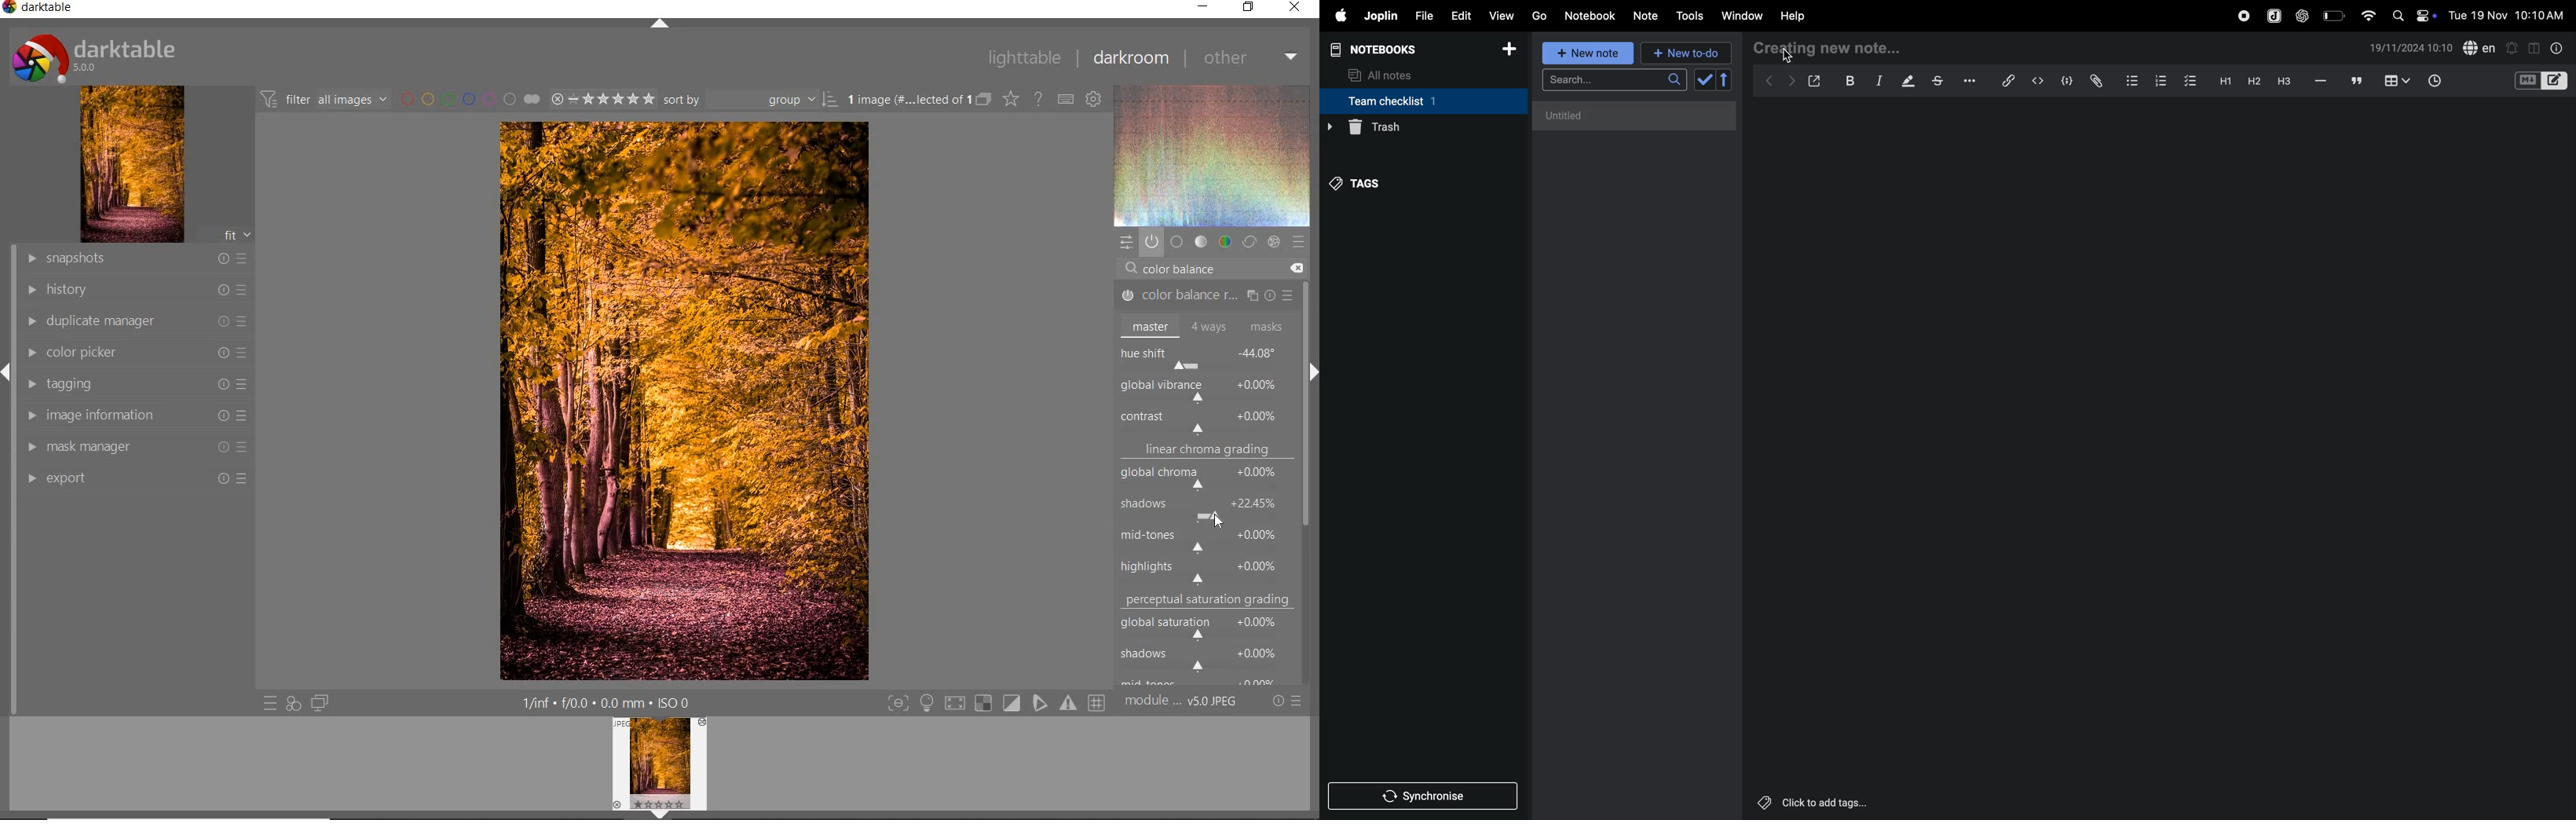 Image resolution: width=2576 pixels, height=840 pixels. I want to click on define keyboard shortcut, so click(1066, 100).